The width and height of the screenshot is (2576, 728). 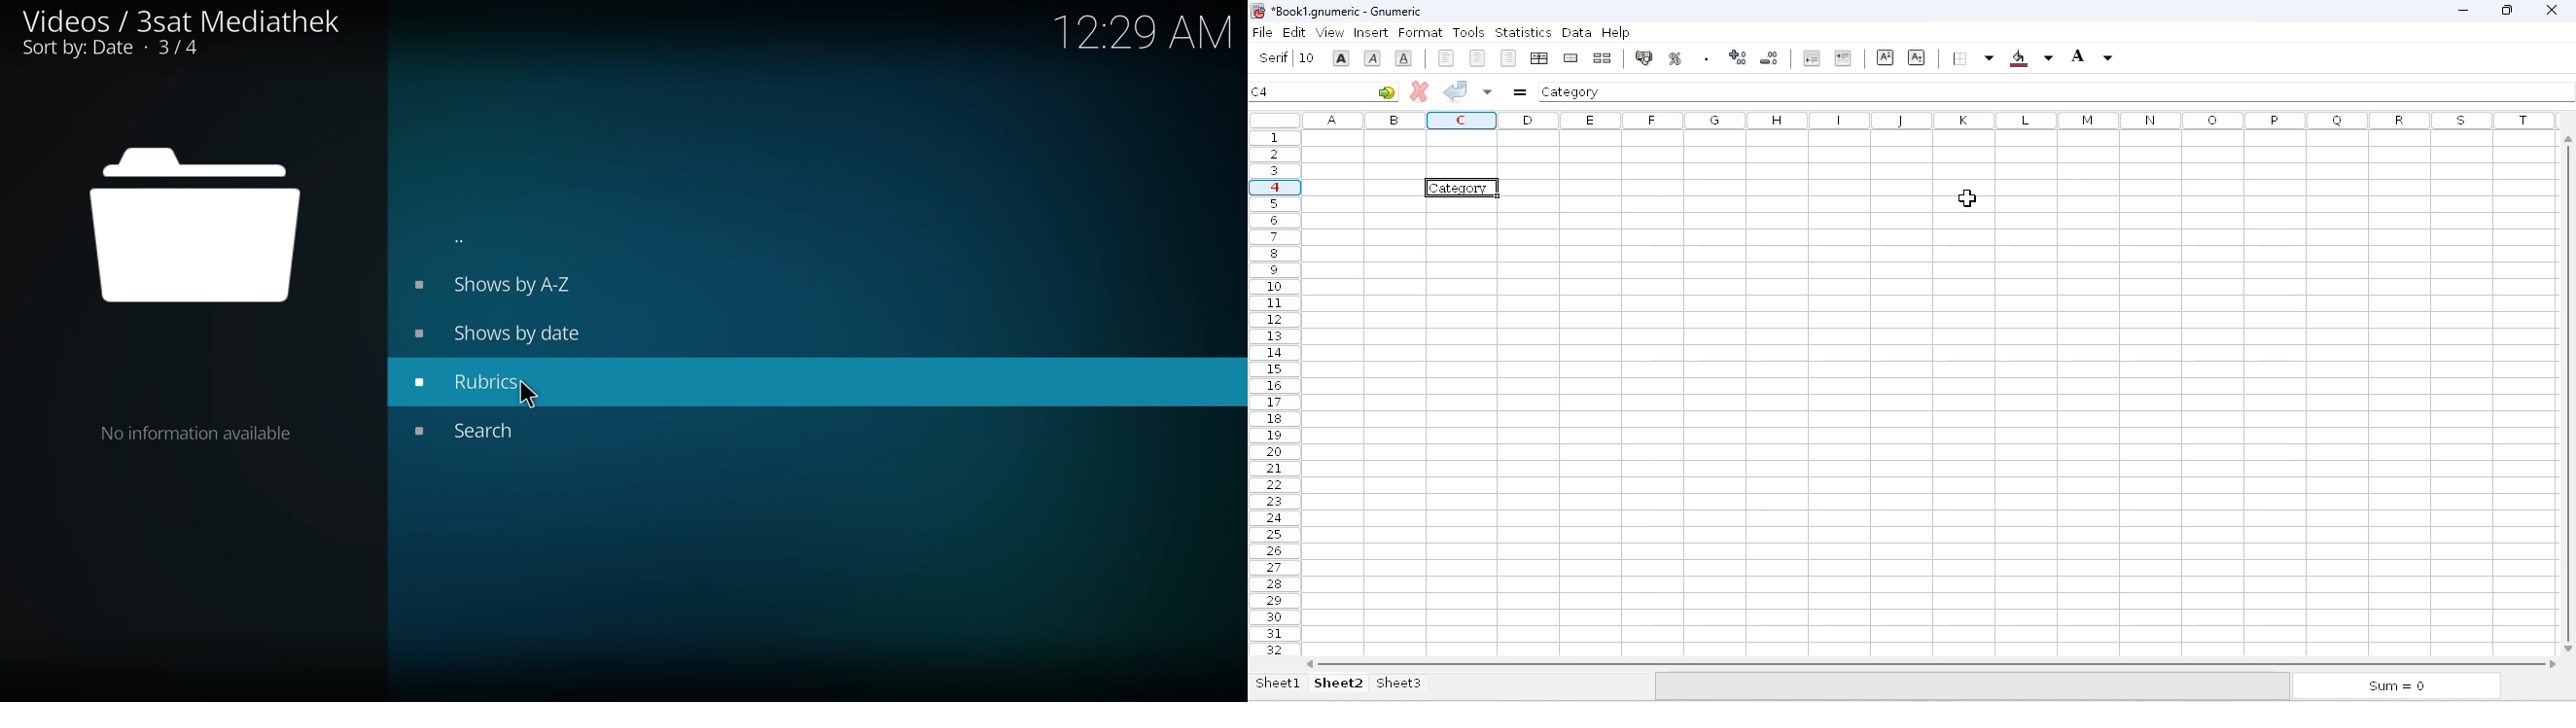 What do you see at coordinates (1342, 57) in the screenshot?
I see `font size` at bounding box center [1342, 57].